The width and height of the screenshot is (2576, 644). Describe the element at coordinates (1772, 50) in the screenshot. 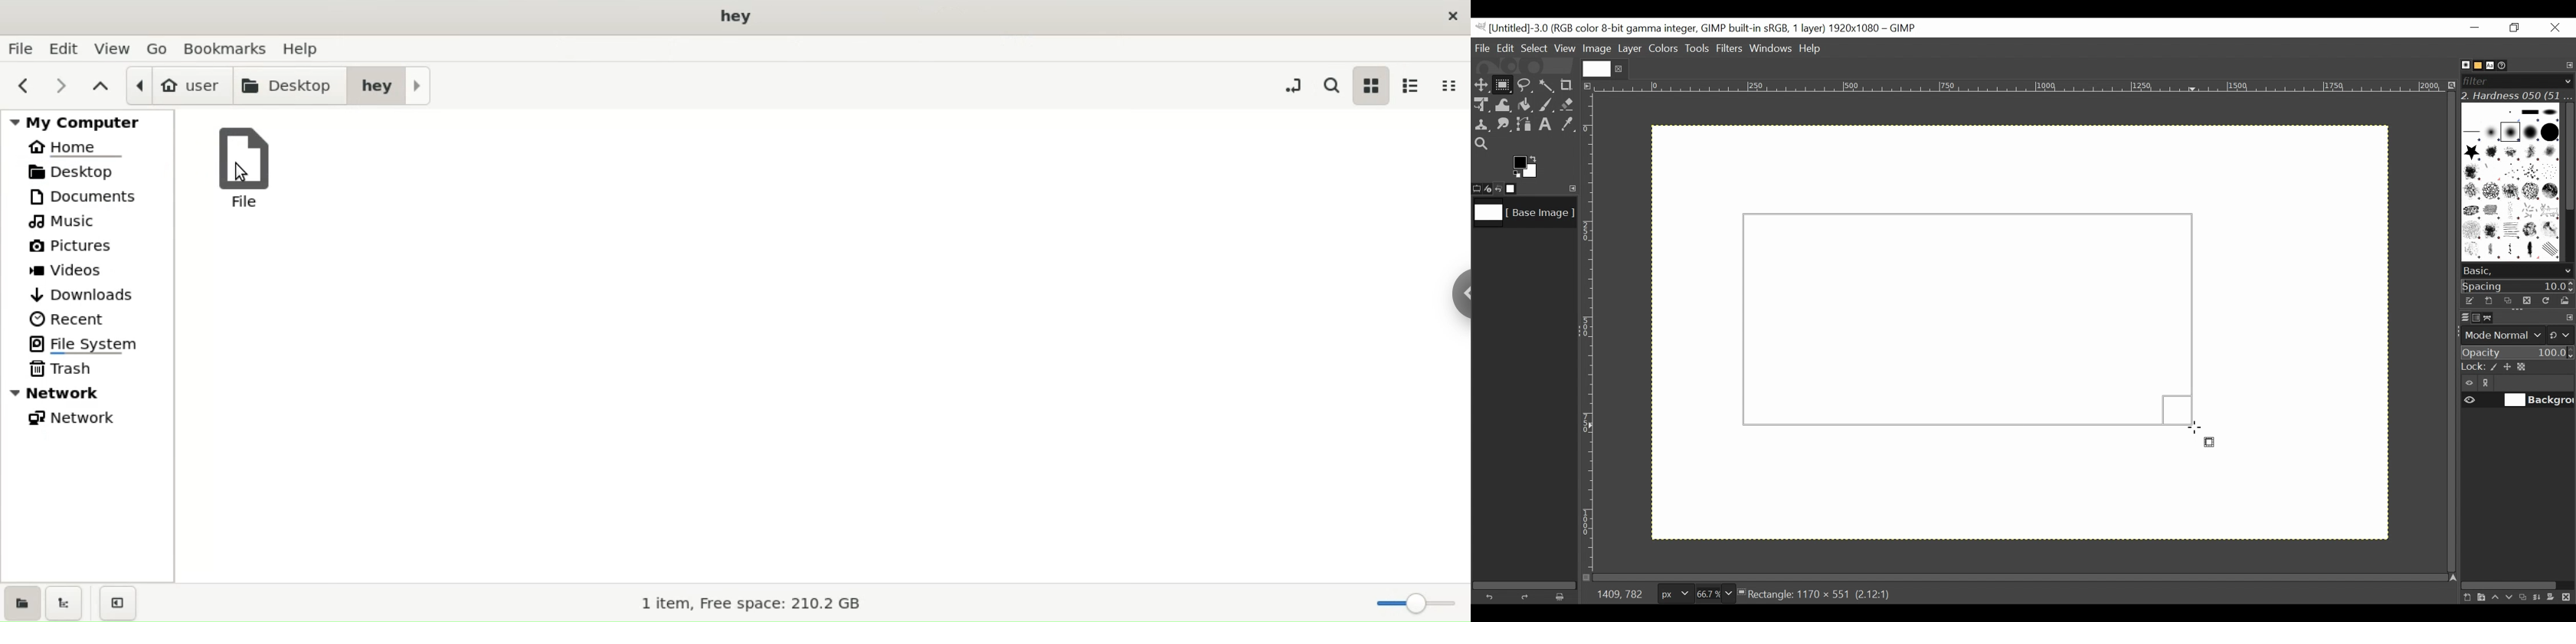

I see `Windows` at that location.